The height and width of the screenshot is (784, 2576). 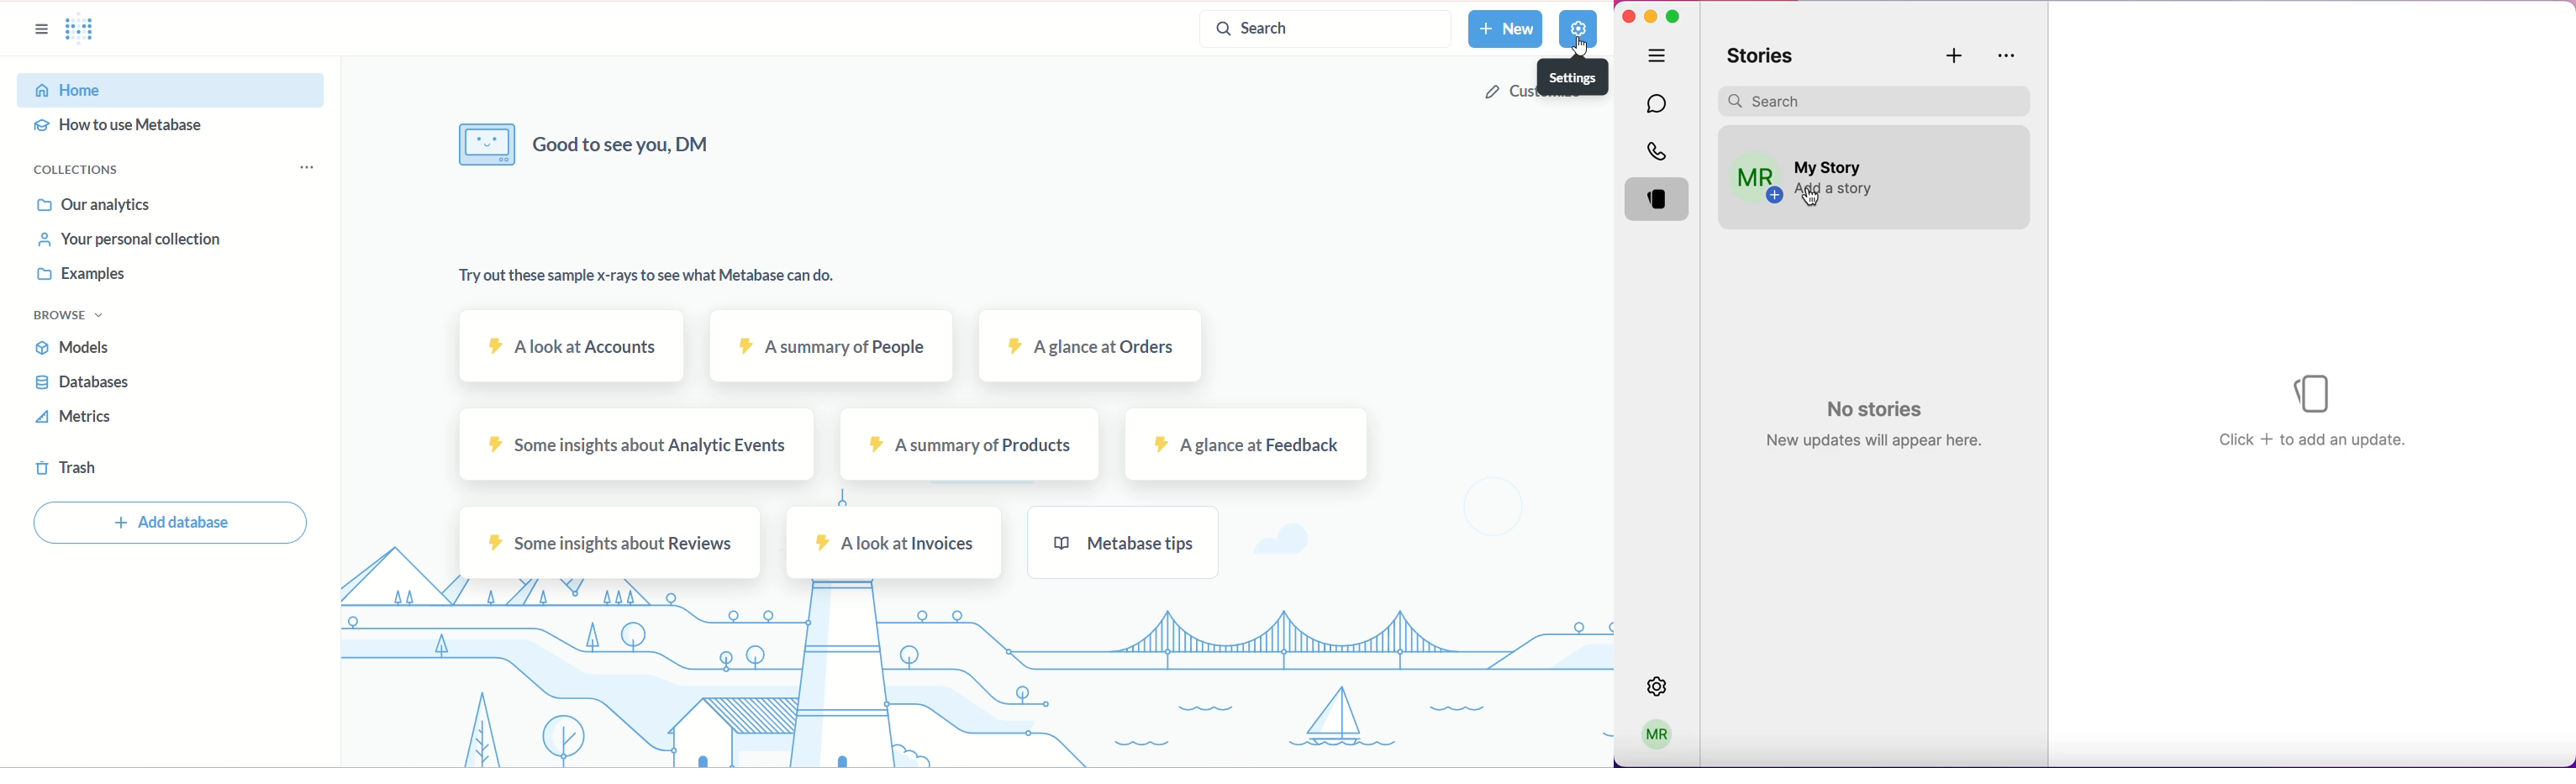 What do you see at coordinates (1957, 55) in the screenshot?
I see `add` at bounding box center [1957, 55].